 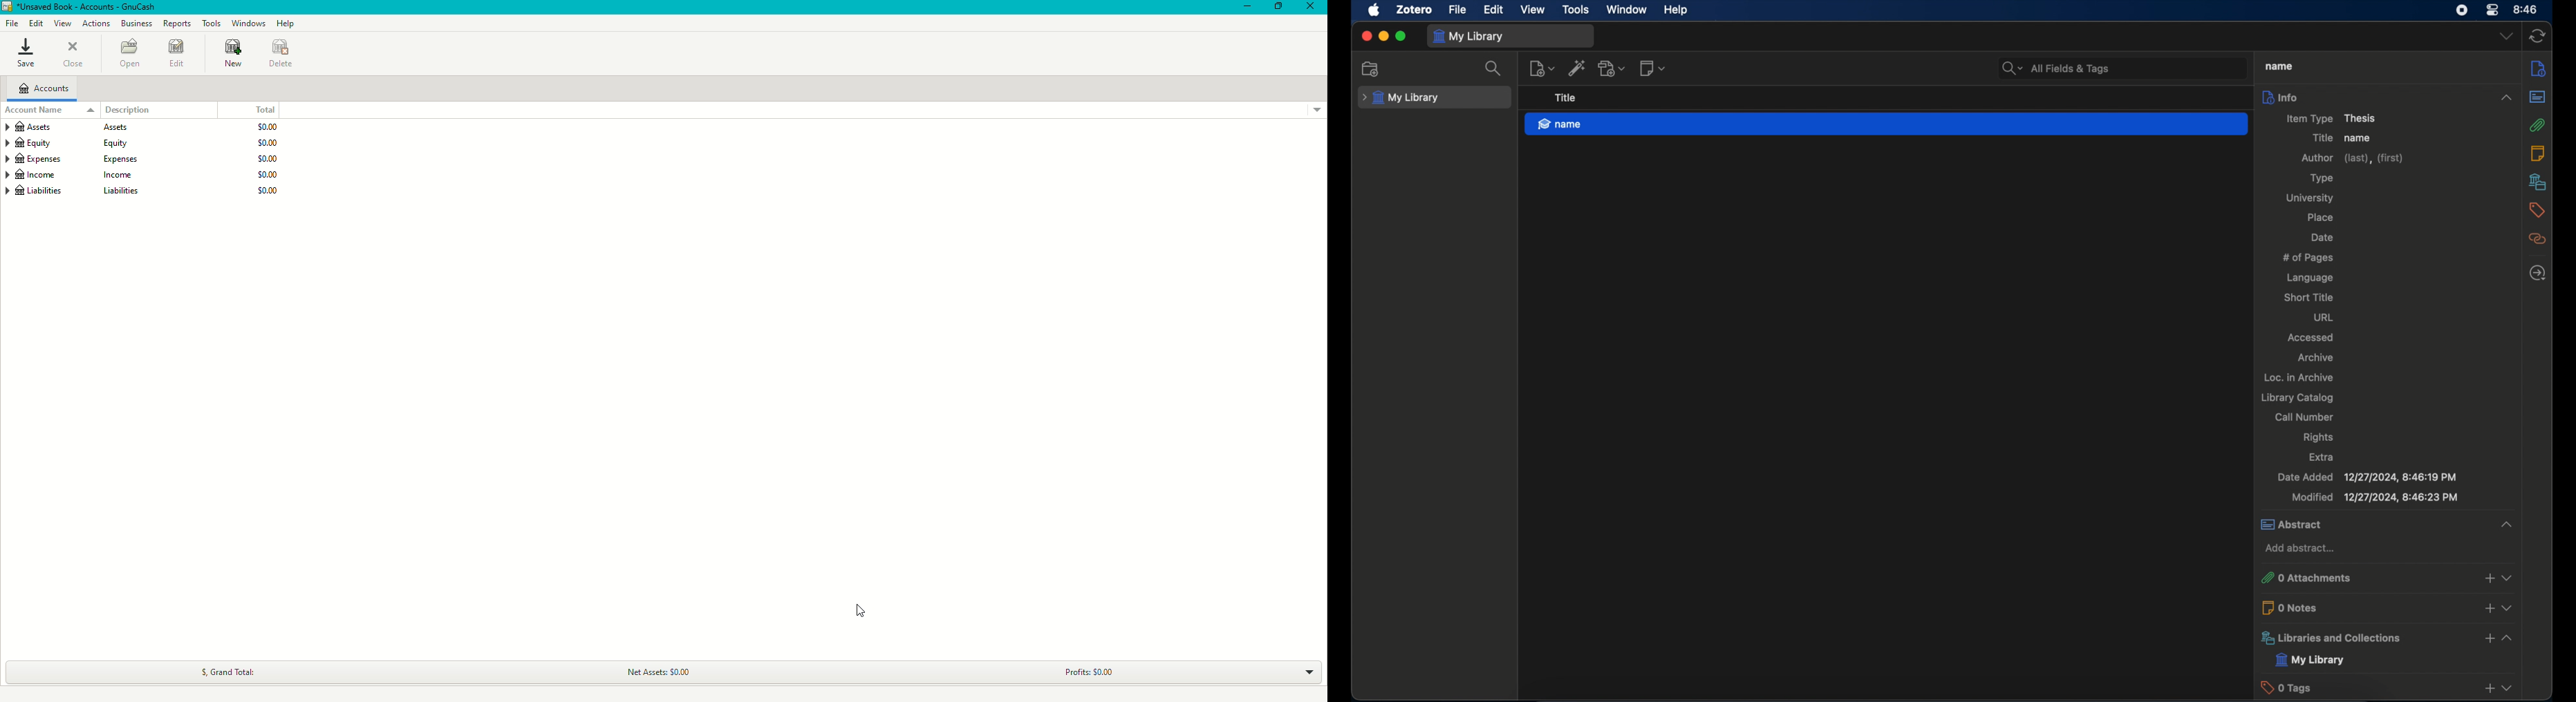 I want to click on library catalog, so click(x=2296, y=398).